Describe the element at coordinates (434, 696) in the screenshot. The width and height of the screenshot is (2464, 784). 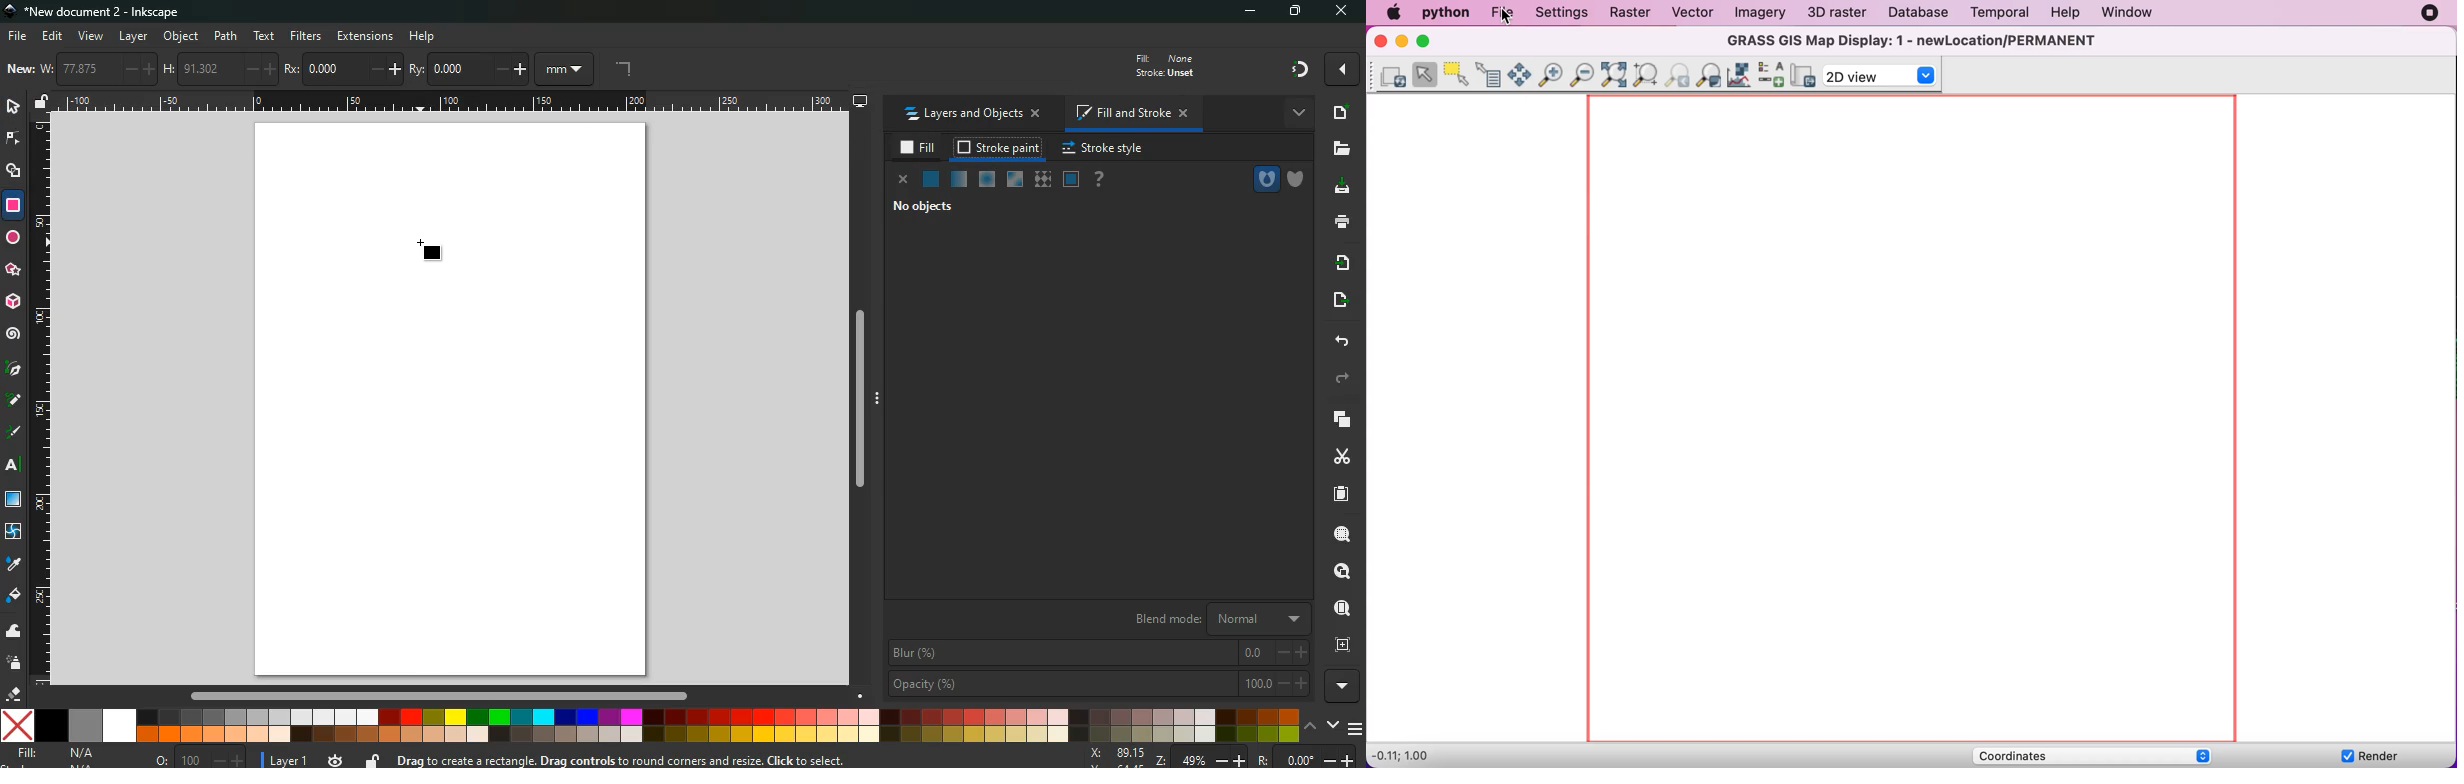
I see `scroll bar` at that location.